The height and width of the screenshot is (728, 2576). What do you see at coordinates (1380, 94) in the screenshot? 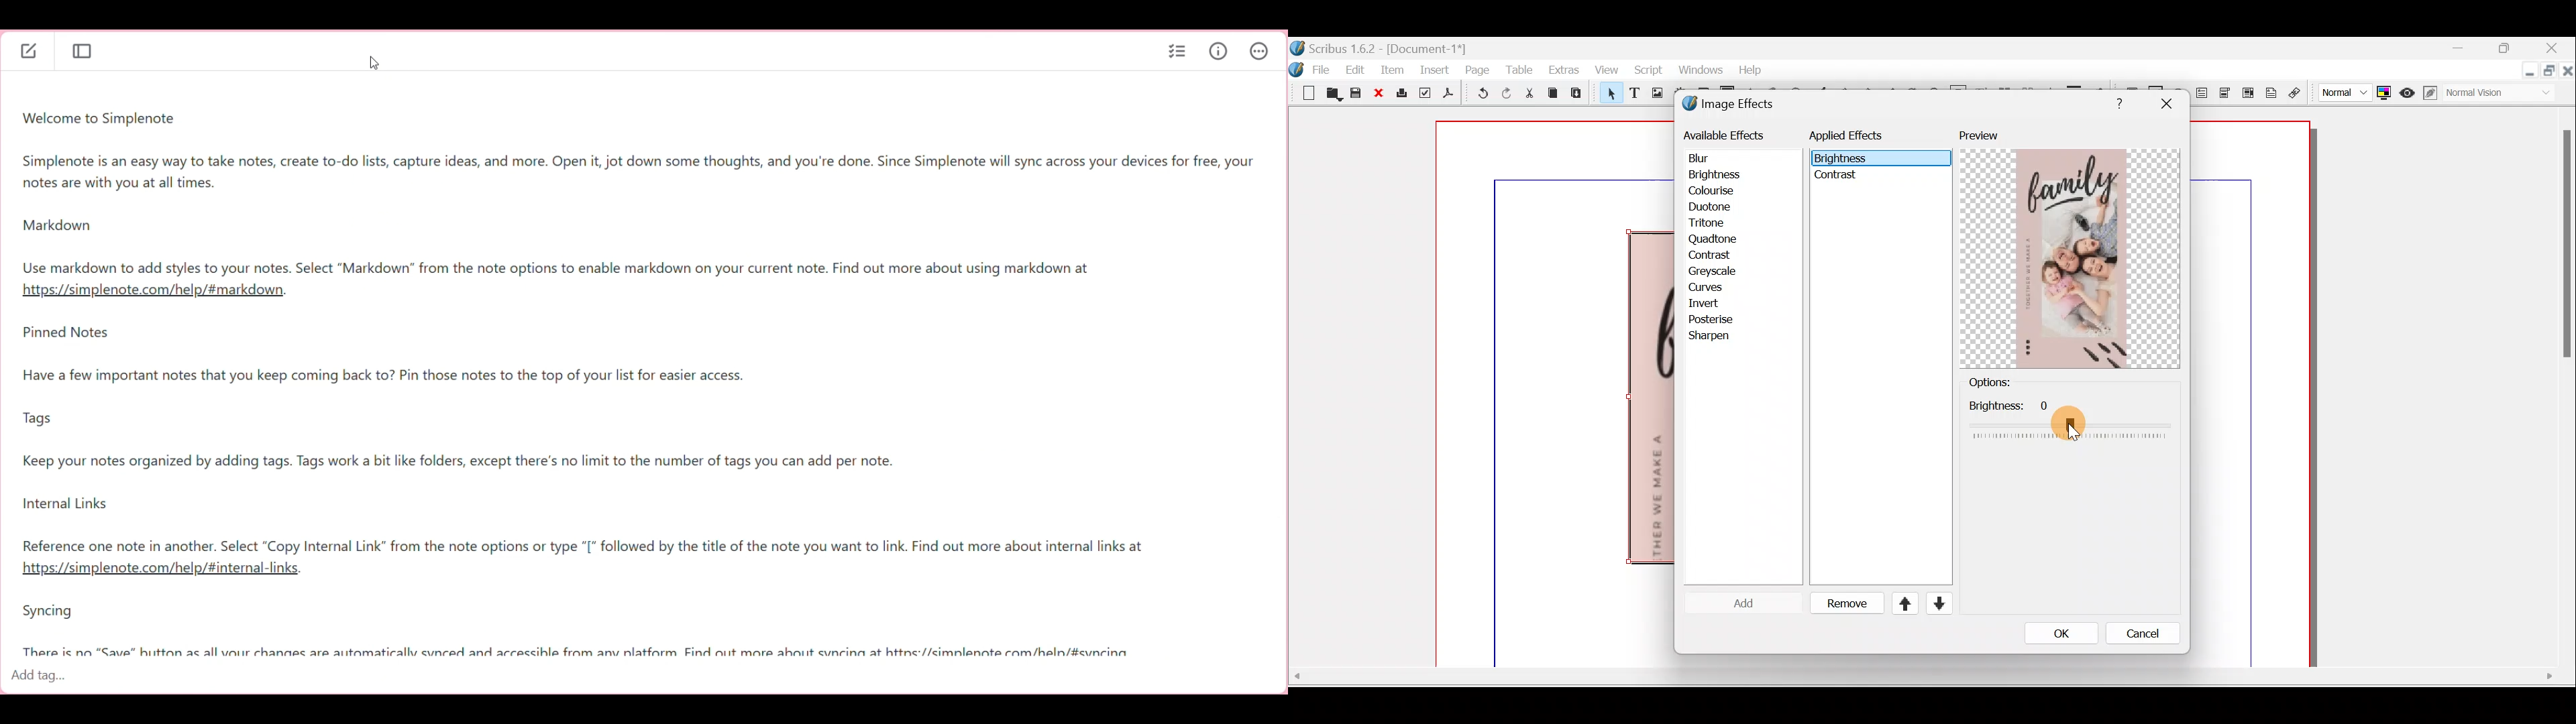
I see `Close` at bounding box center [1380, 94].